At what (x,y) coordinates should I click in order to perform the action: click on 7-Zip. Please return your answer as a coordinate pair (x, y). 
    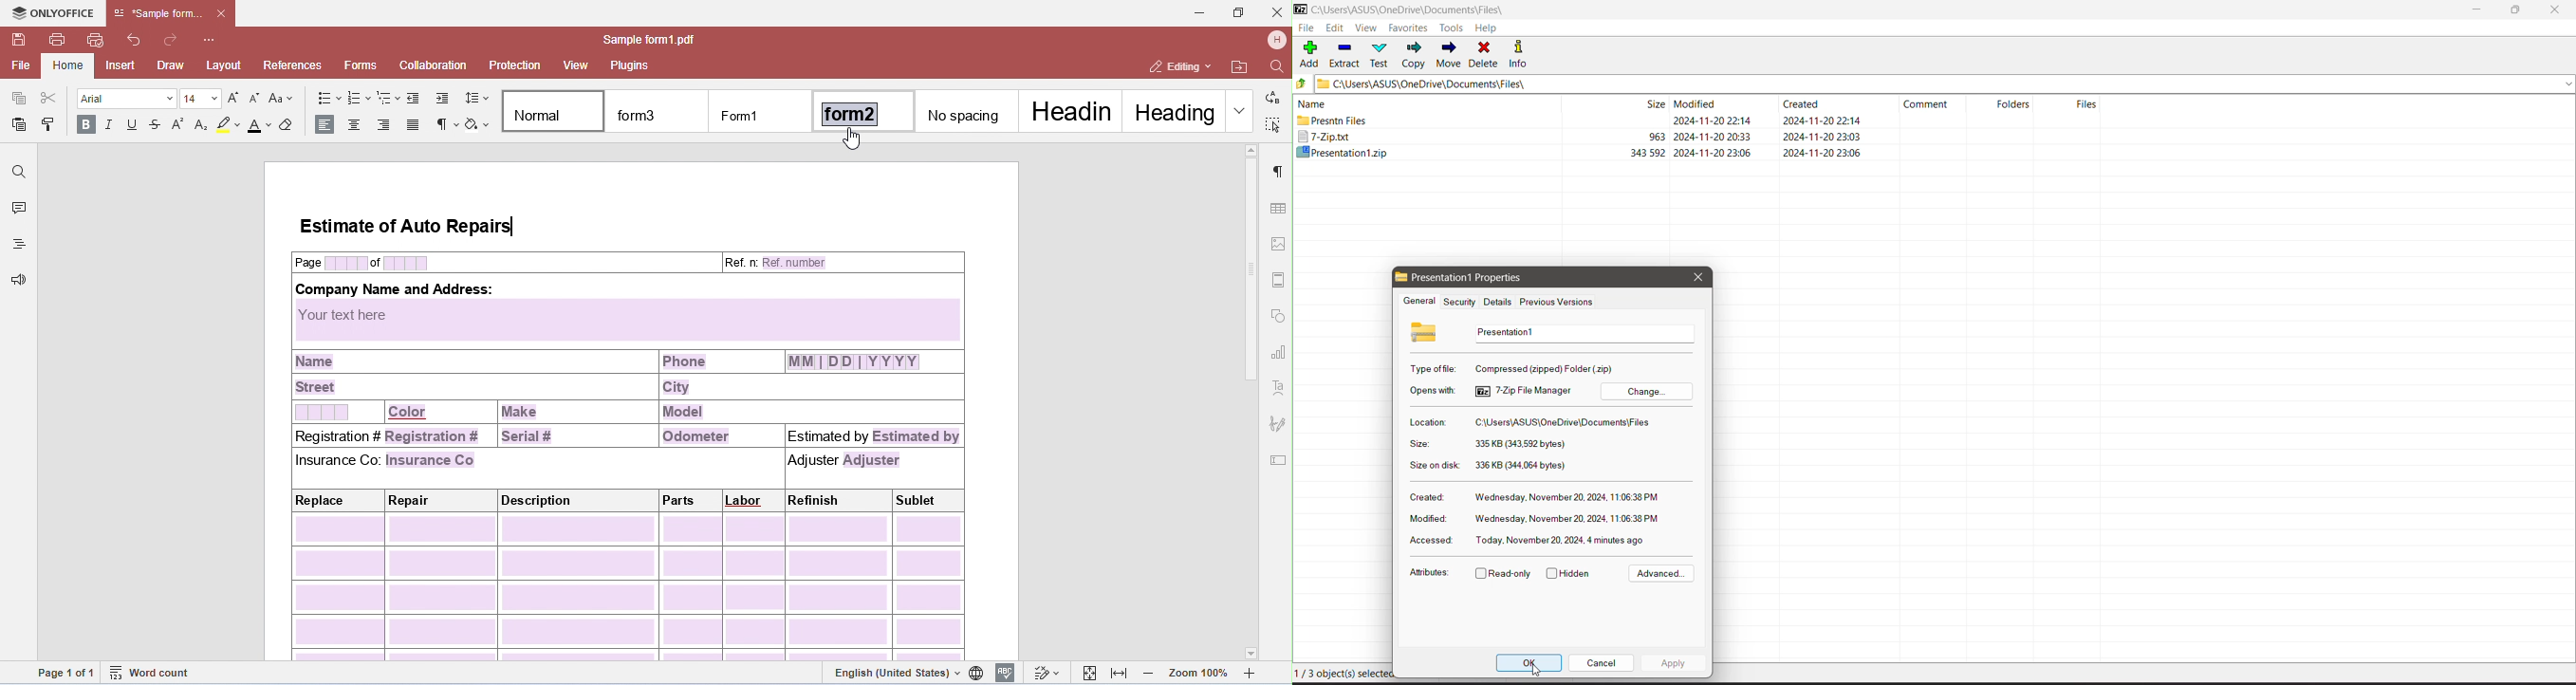
    Looking at the image, I should click on (1583, 137).